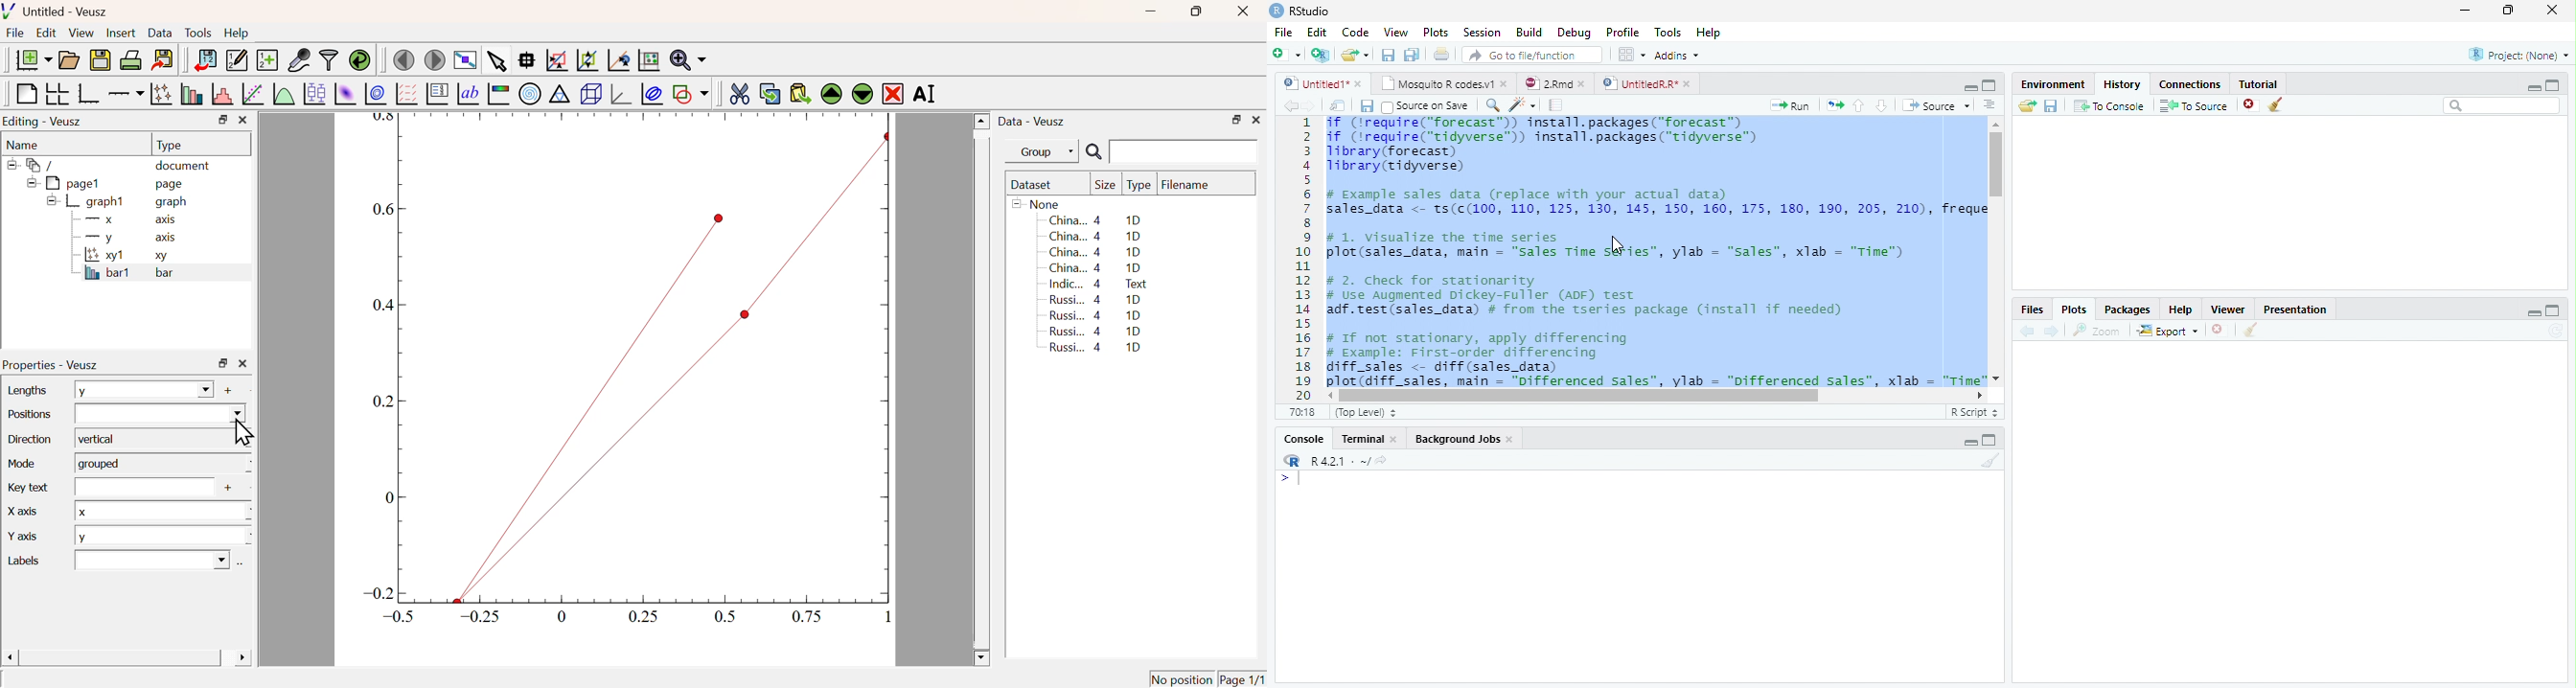 Image resolution: width=2576 pixels, height=700 pixels. I want to click on Up, so click(1859, 105).